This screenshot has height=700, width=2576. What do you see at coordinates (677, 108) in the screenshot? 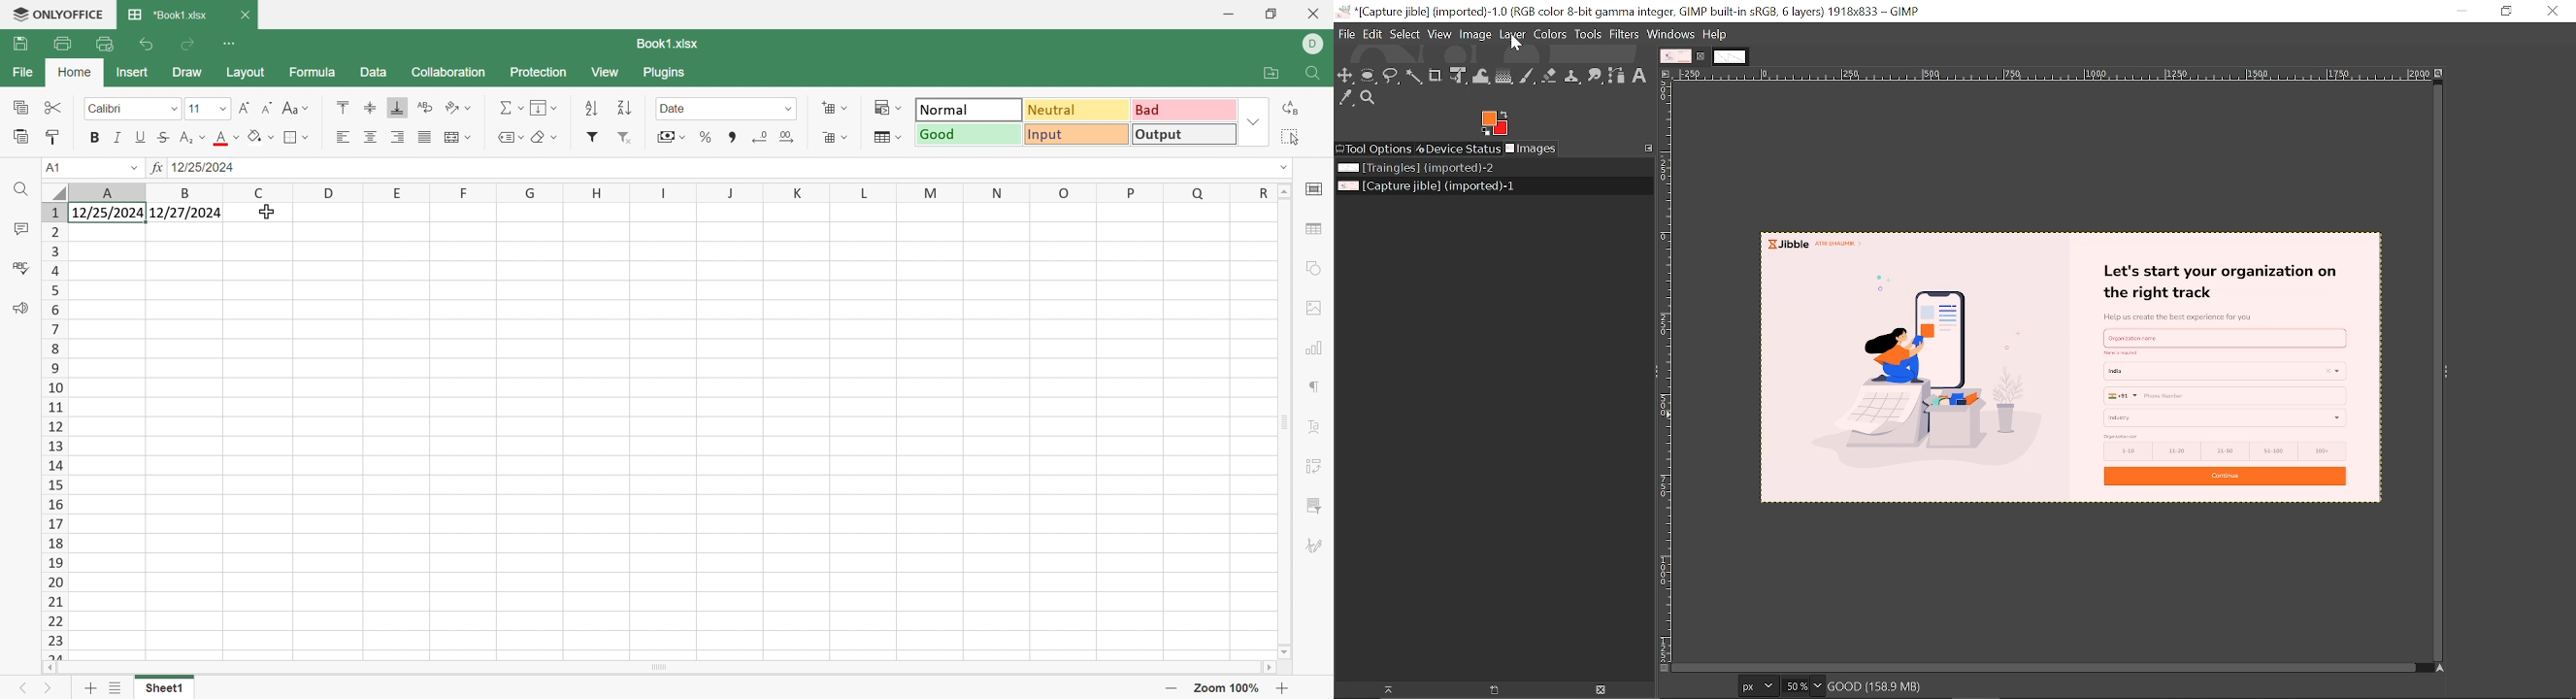
I see `Date` at bounding box center [677, 108].